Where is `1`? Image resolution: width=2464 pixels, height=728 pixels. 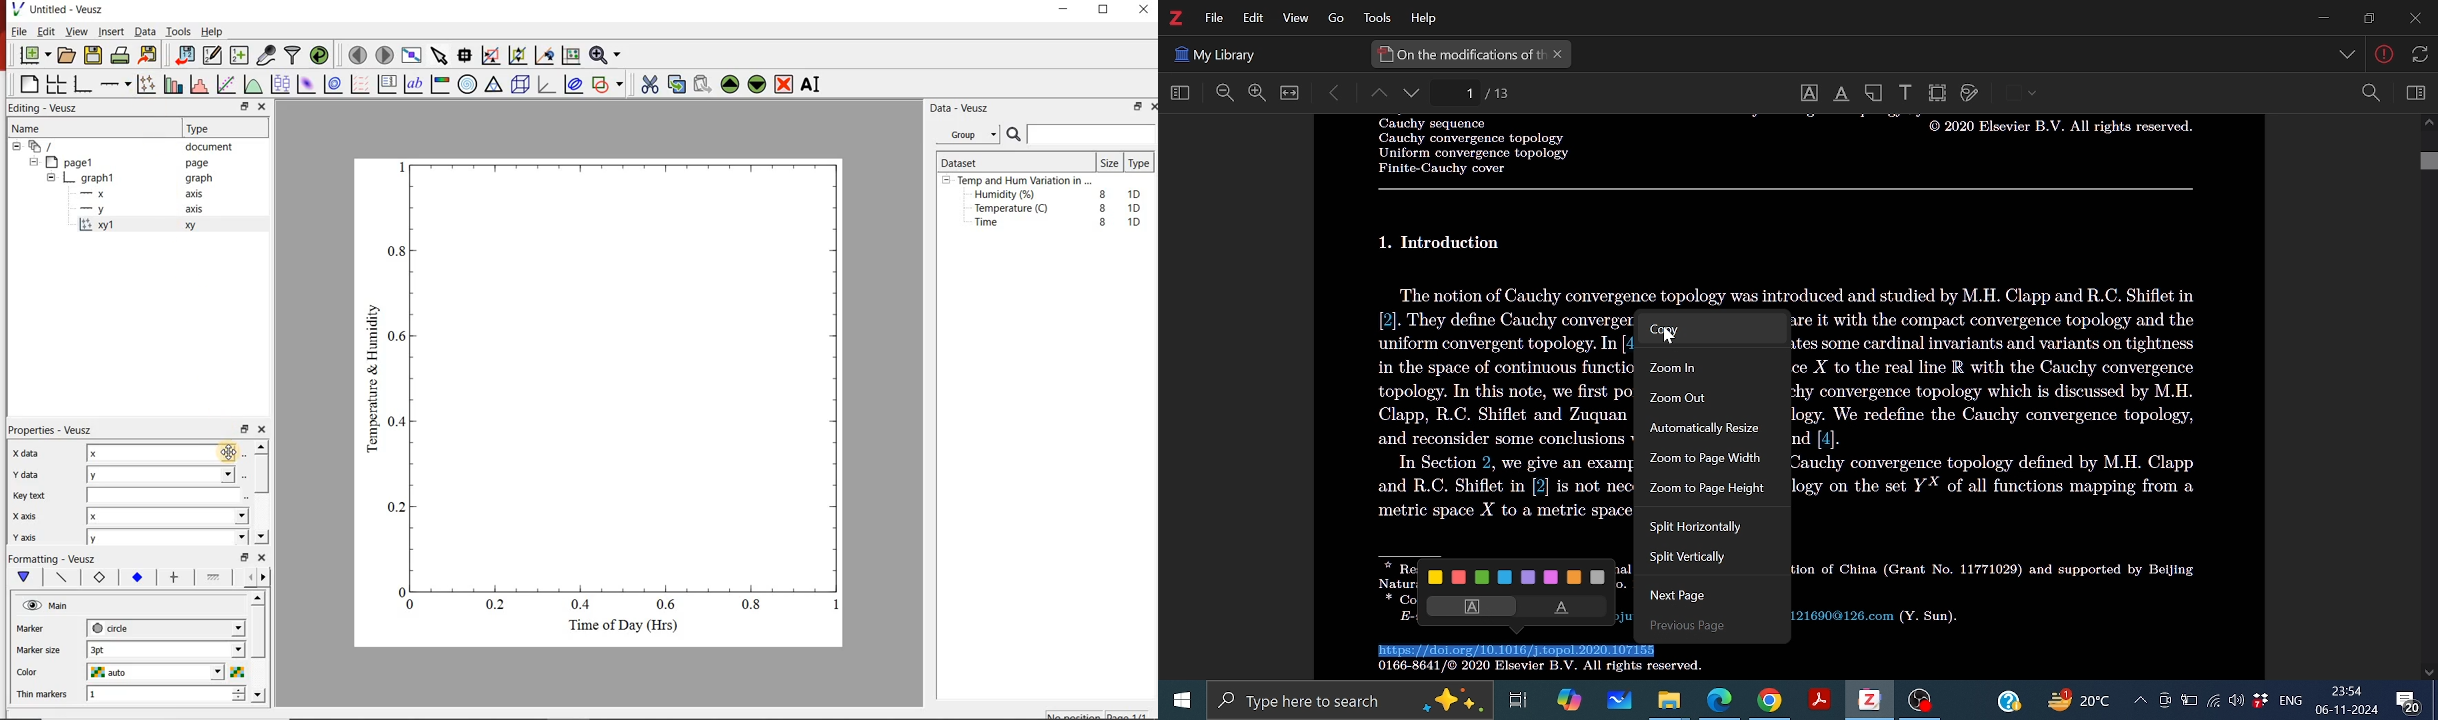
1 is located at coordinates (399, 166).